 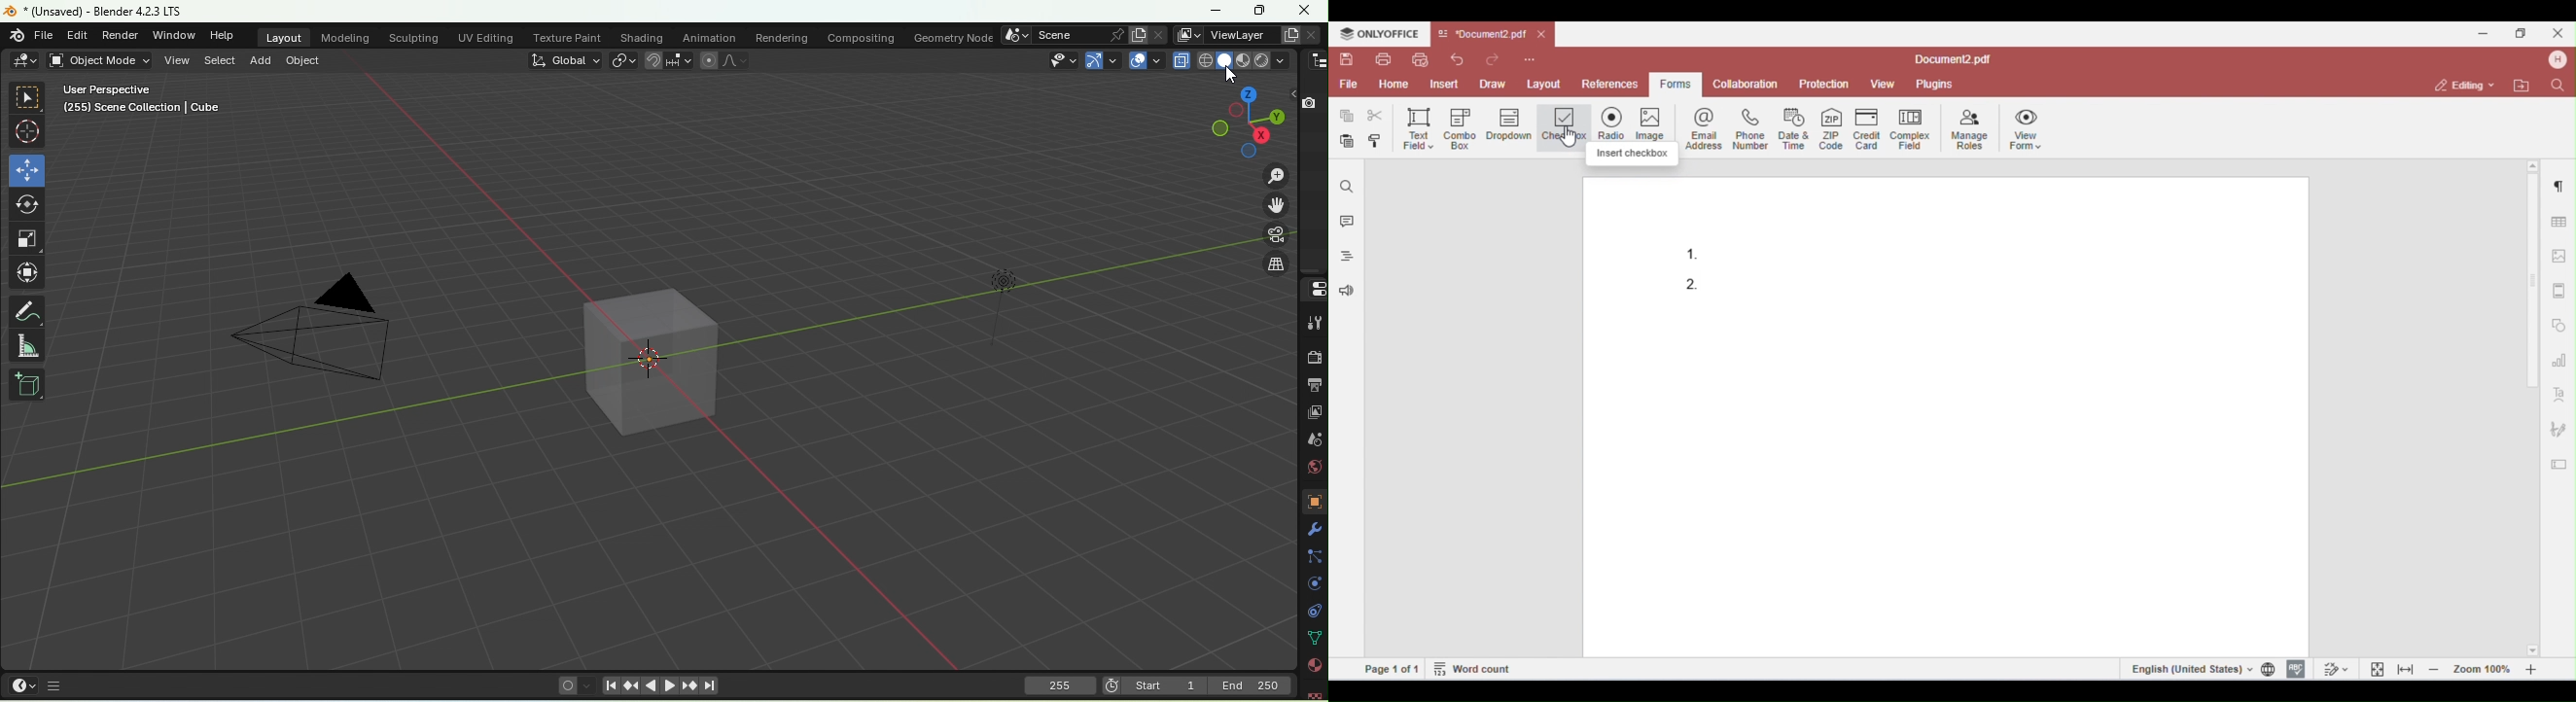 I want to click on Viewport shading: Wireframe, so click(x=1203, y=60).